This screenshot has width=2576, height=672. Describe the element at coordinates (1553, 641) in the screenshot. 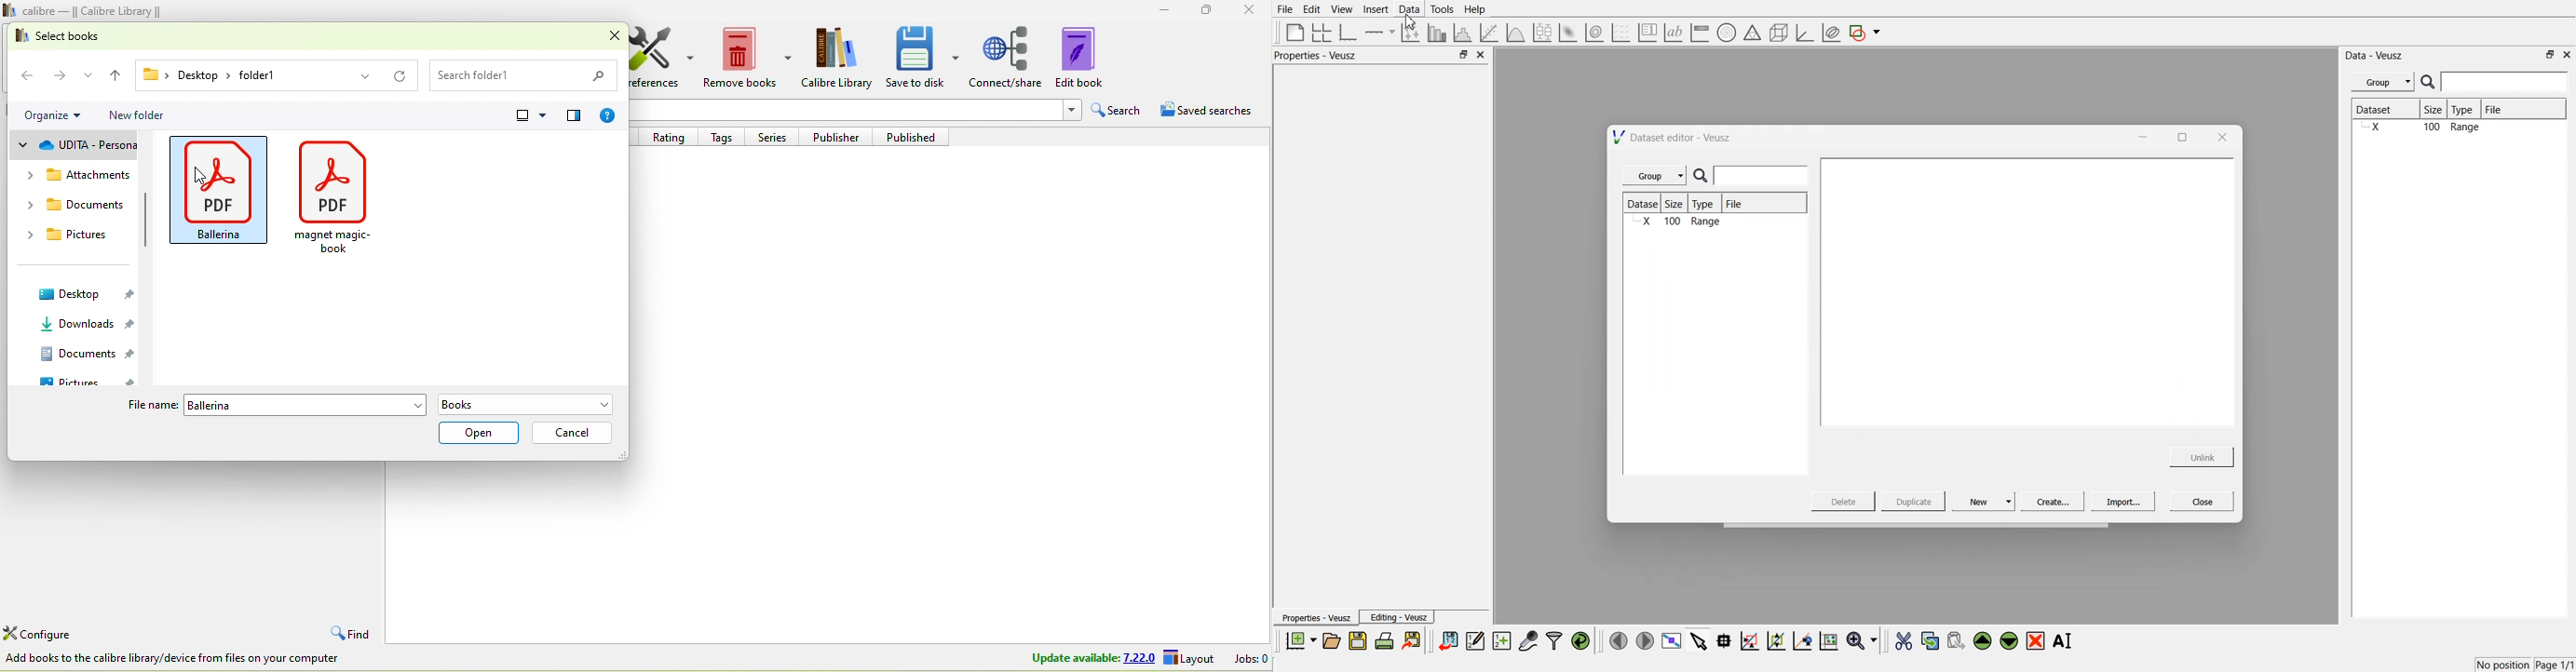

I see `filters` at that location.